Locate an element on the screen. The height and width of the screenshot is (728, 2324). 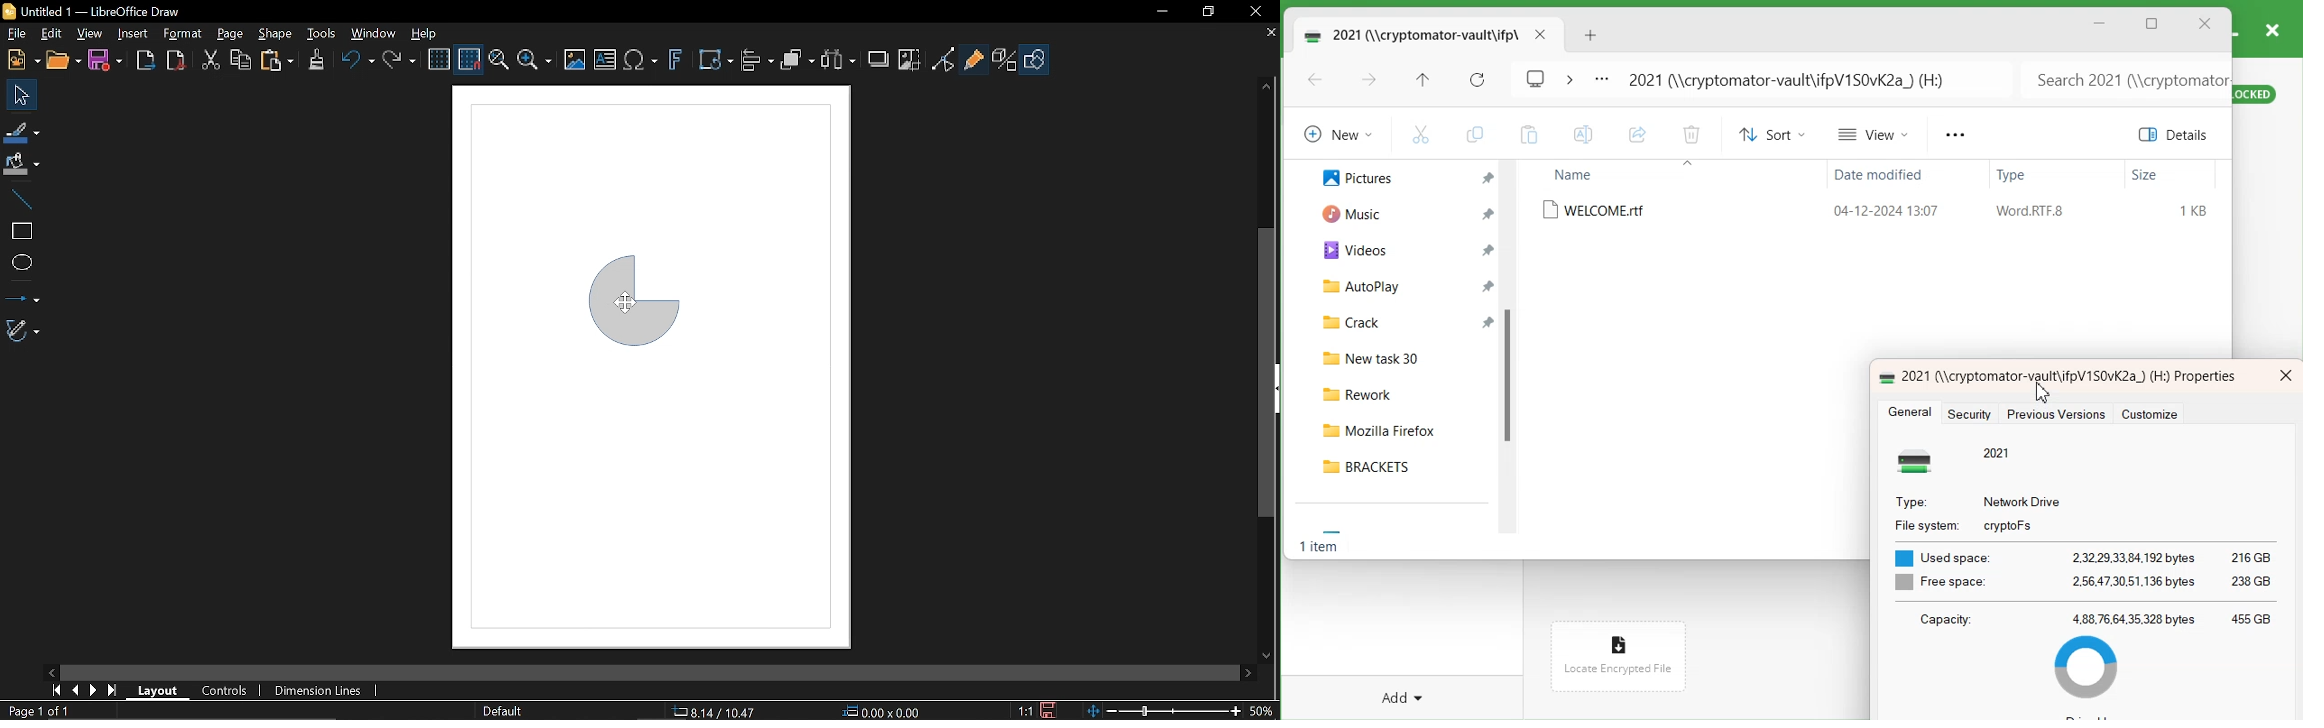
Undo is located at coordinates (358, 62).